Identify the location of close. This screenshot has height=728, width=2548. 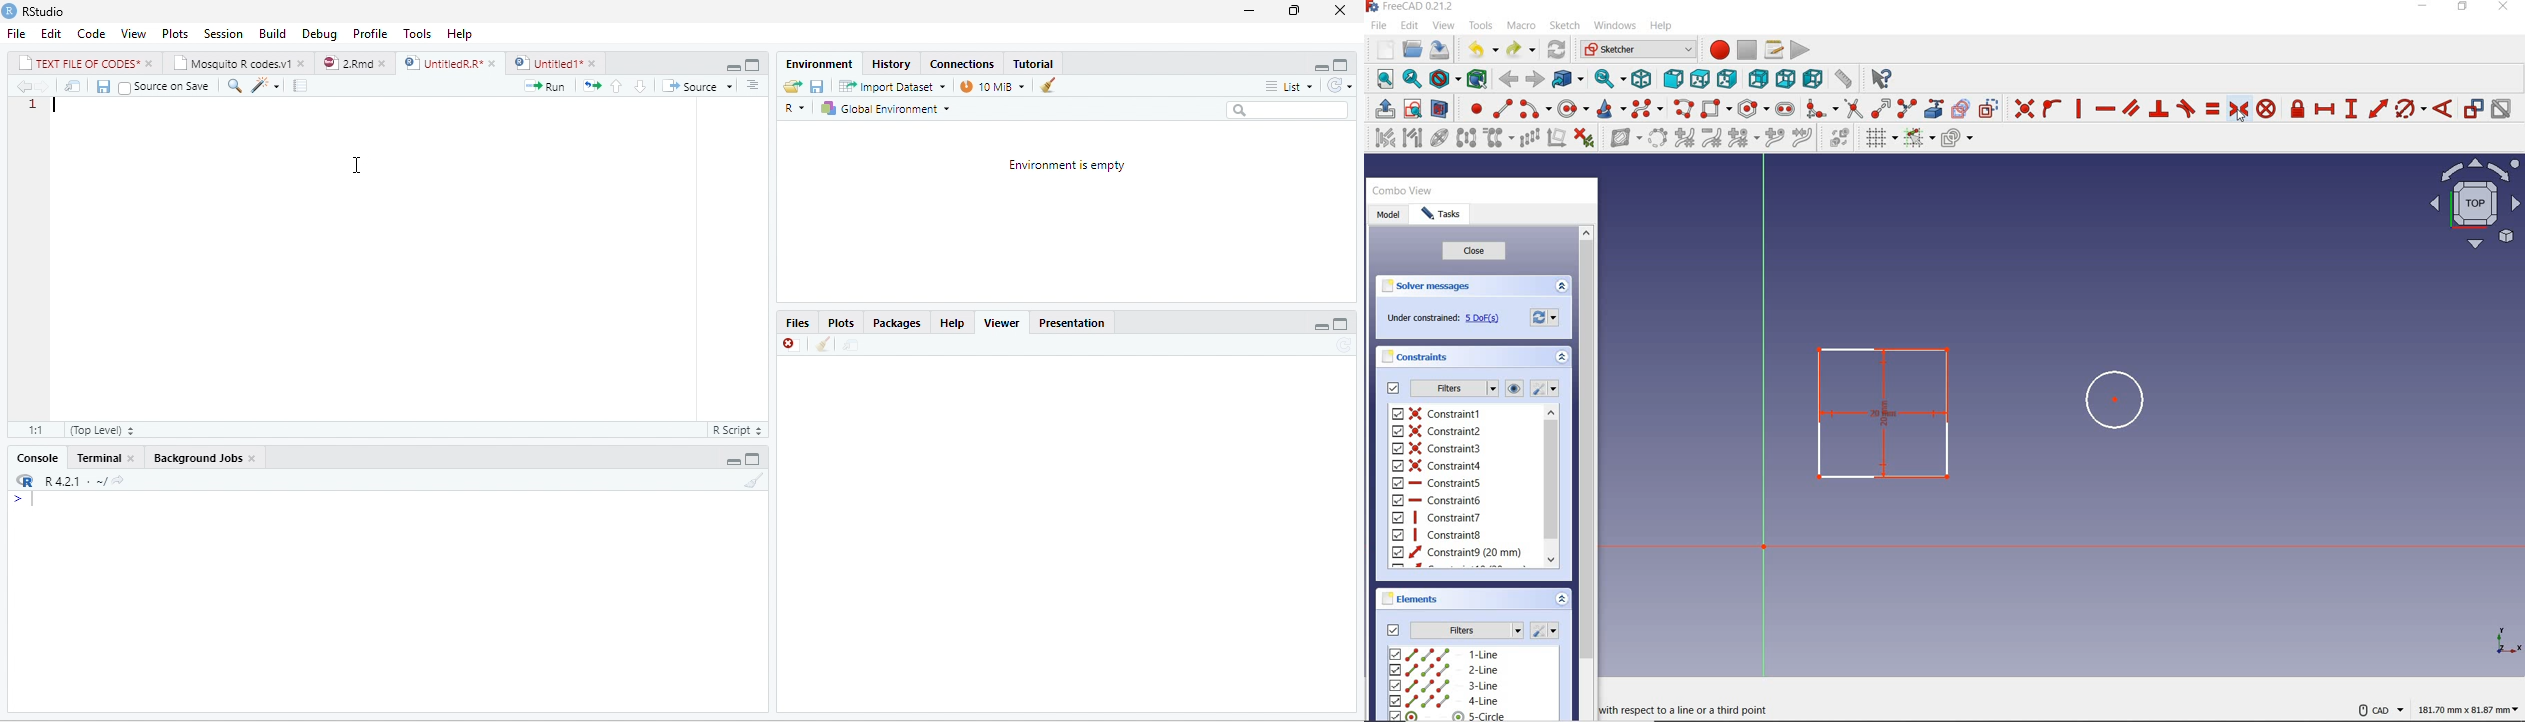
(790, 346).